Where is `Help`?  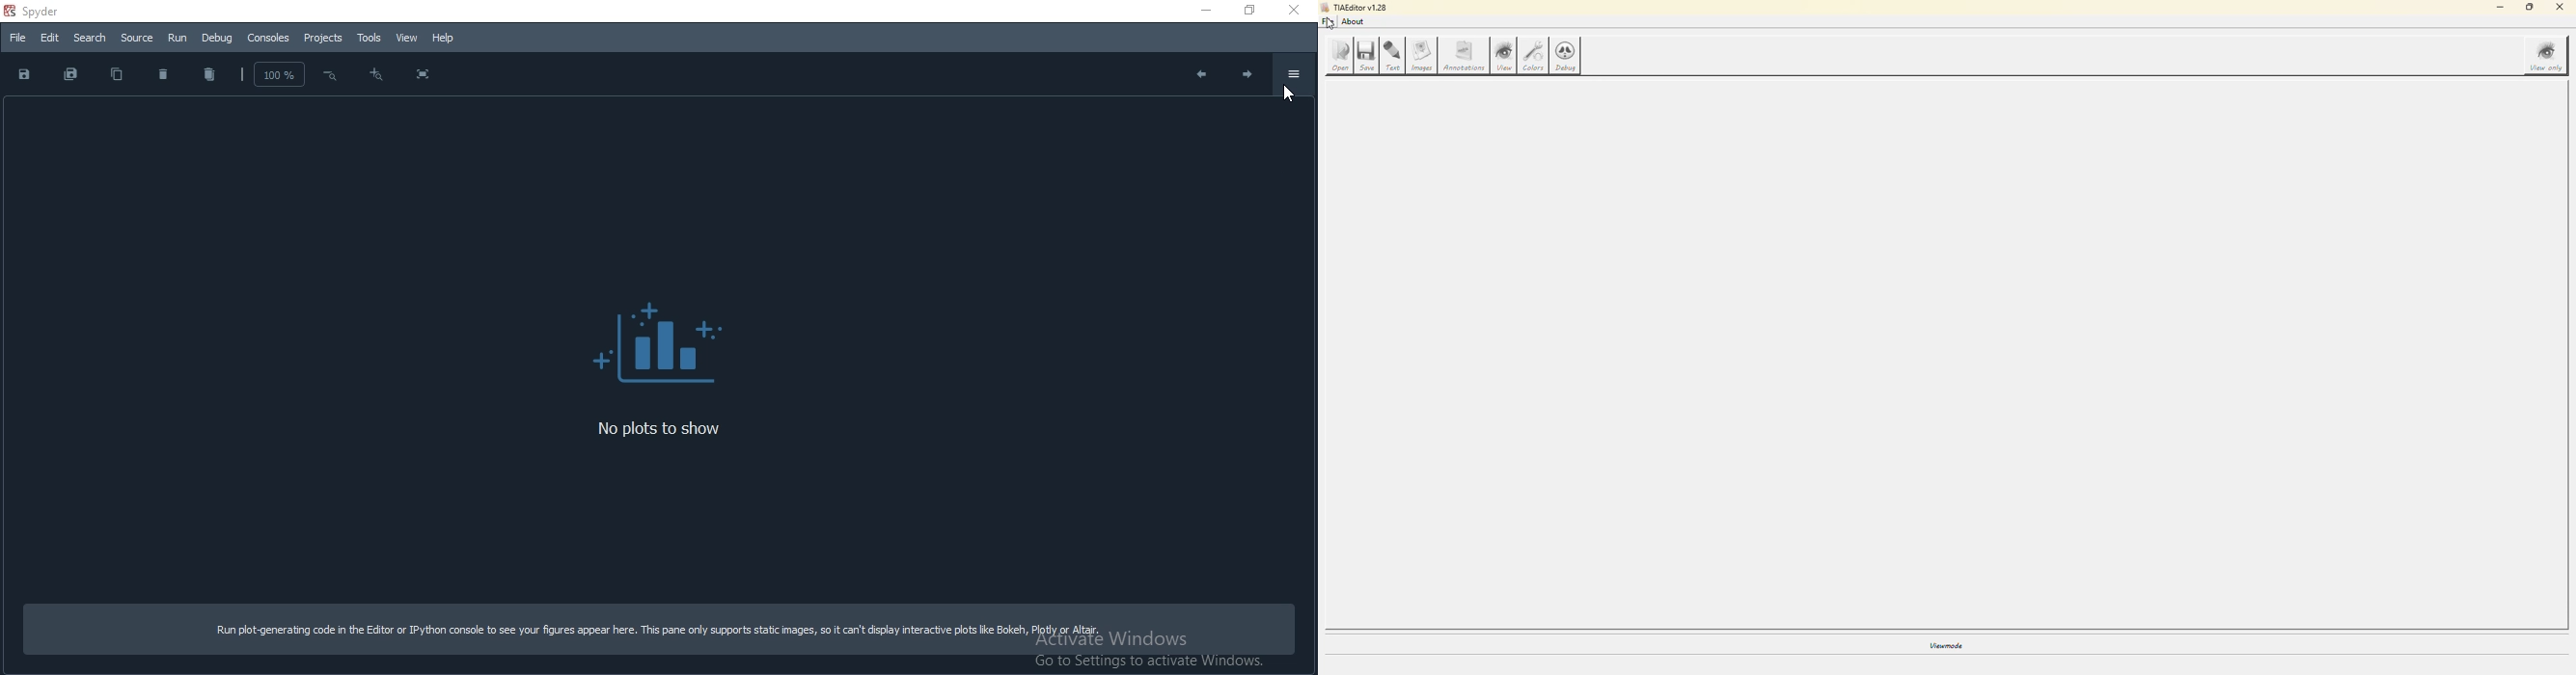 Help is located at coordinates (444, 38).